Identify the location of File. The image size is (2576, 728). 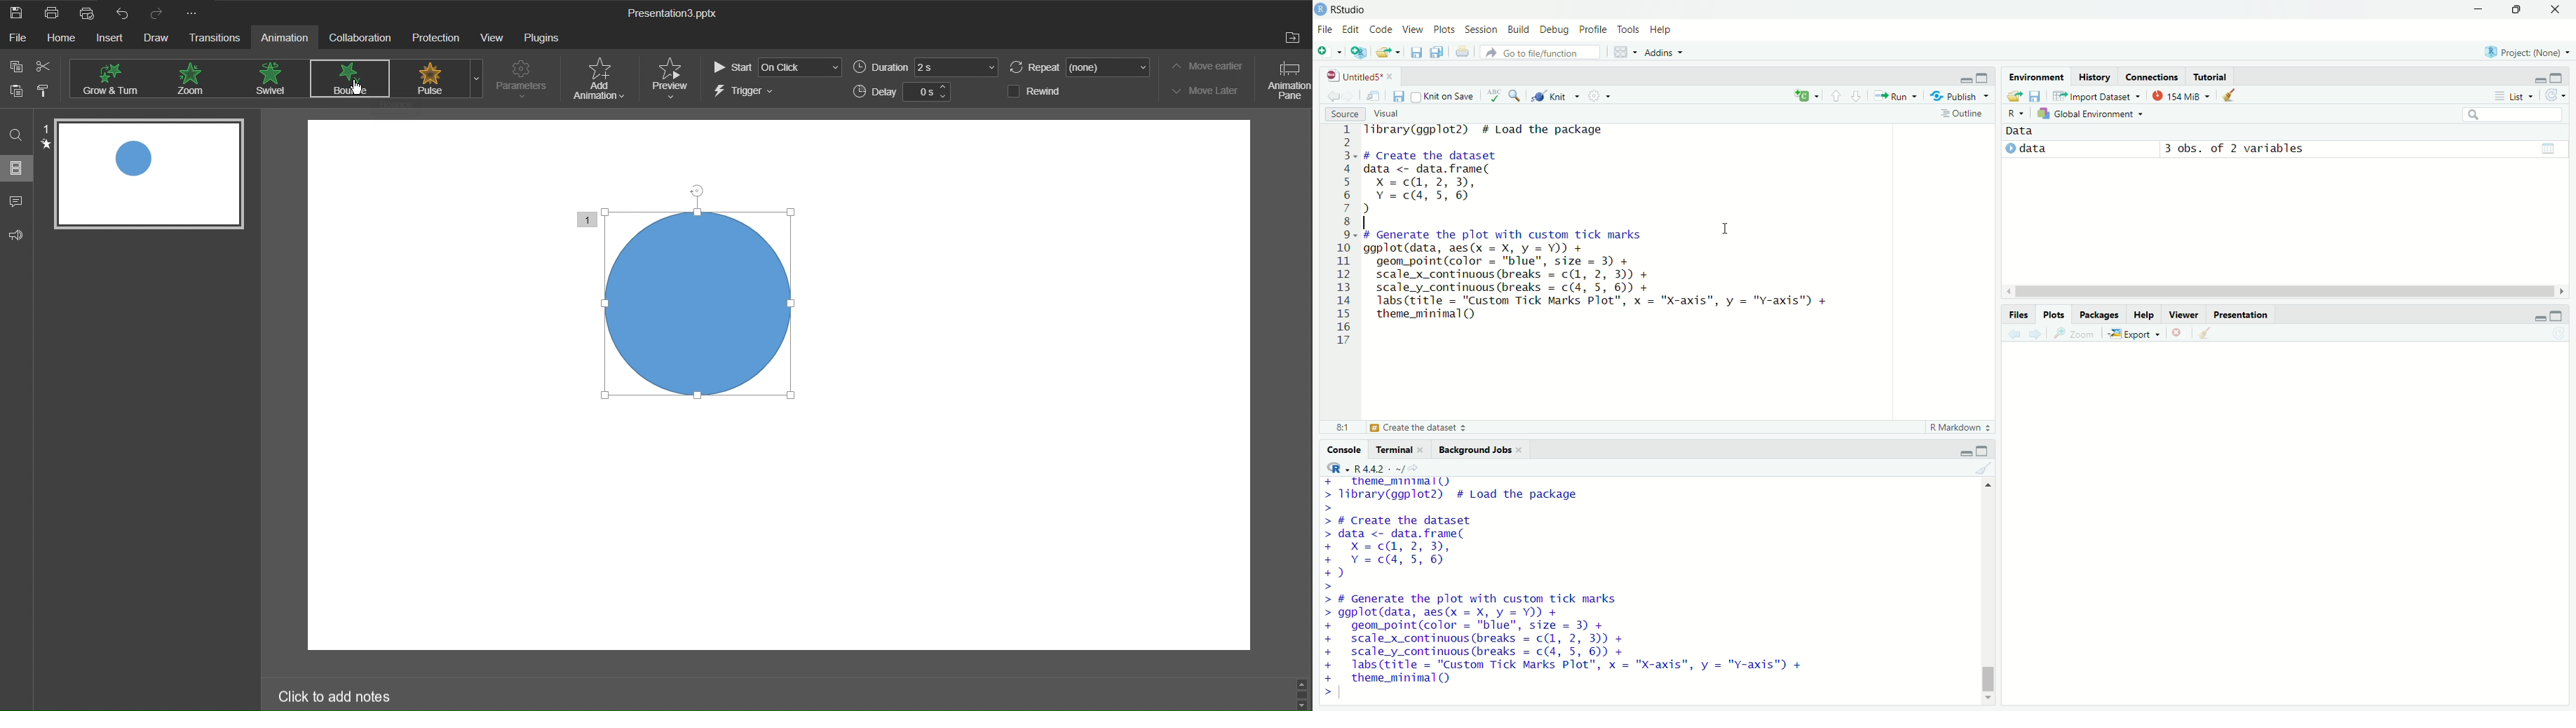
(20, 39).